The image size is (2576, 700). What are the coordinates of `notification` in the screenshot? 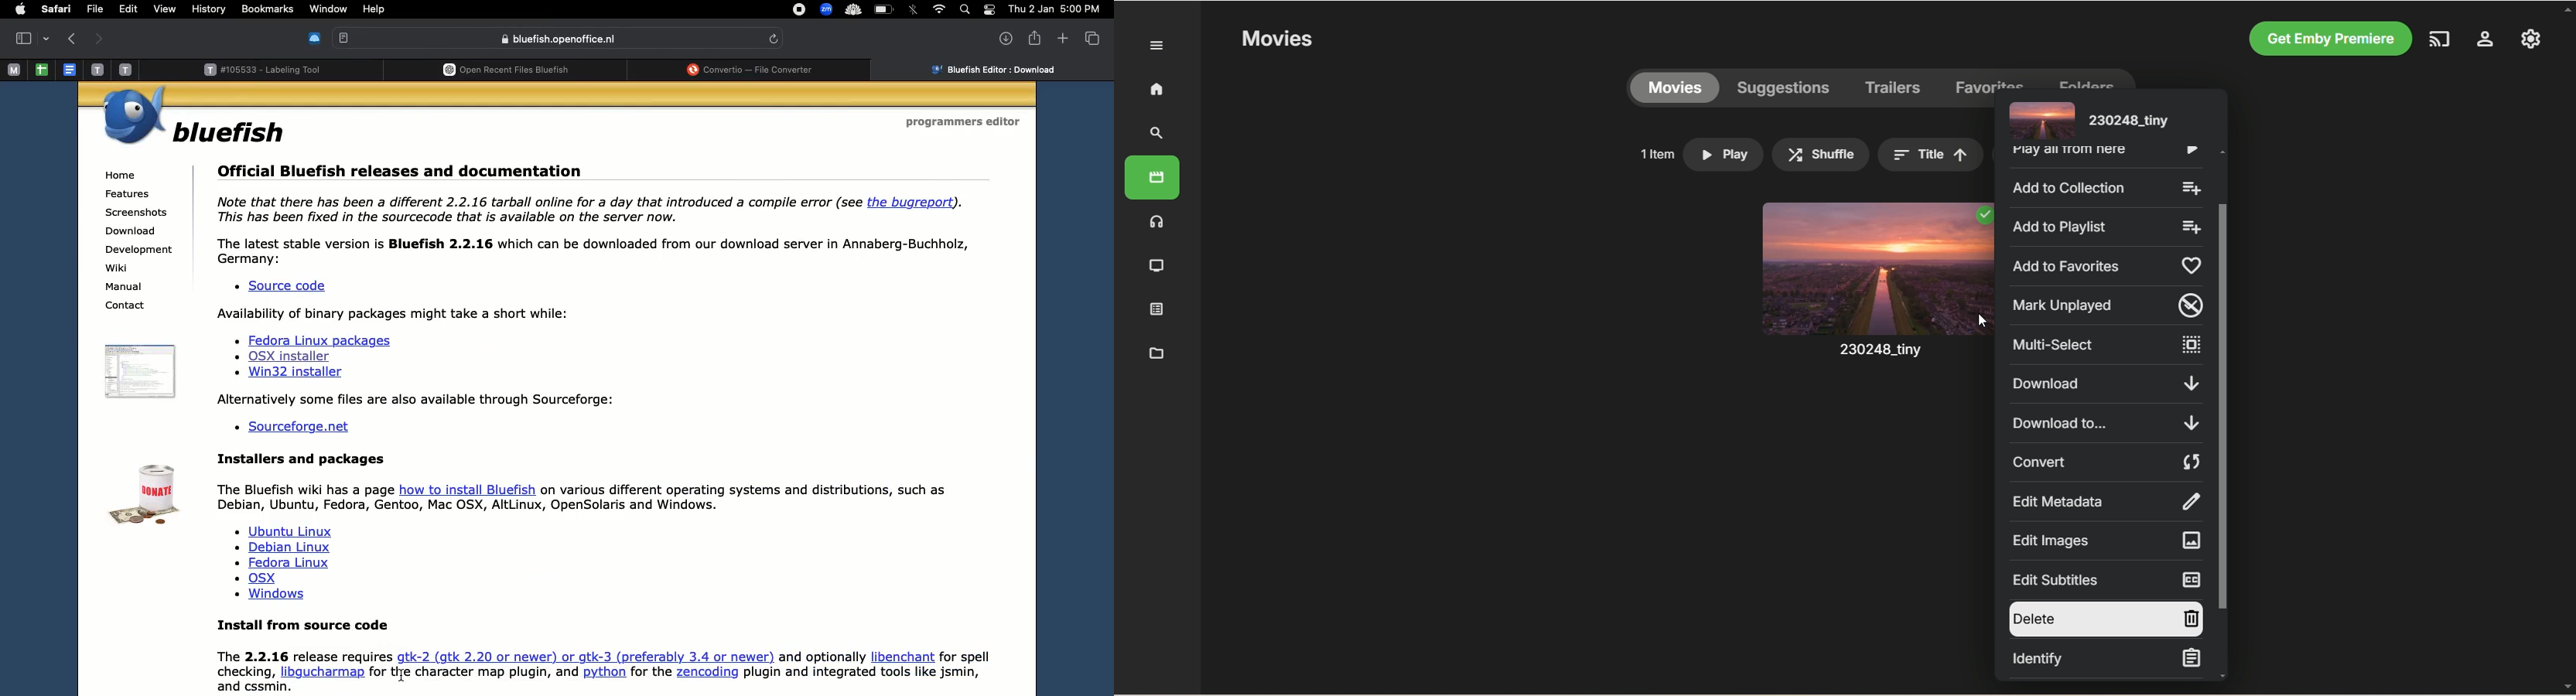 It's located at (989, 9).